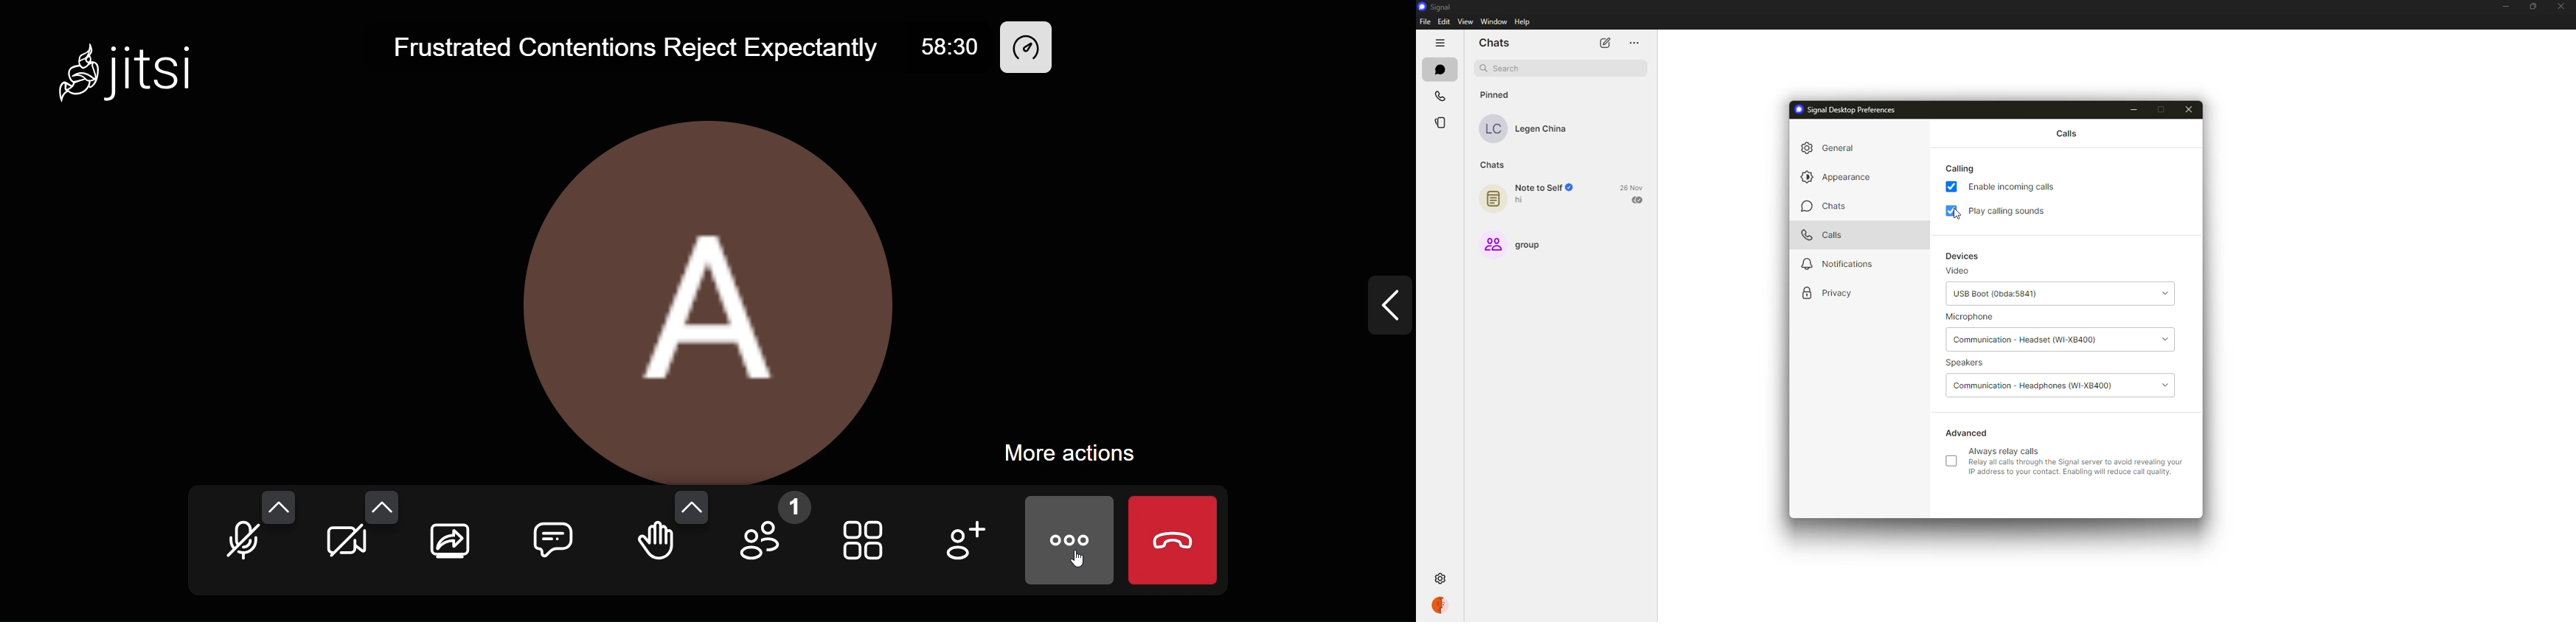 The width and height of the screenshot is (2576, 644). Describe the element at coordinates (2191, 110) in the screenshot. I see `close` at that location.